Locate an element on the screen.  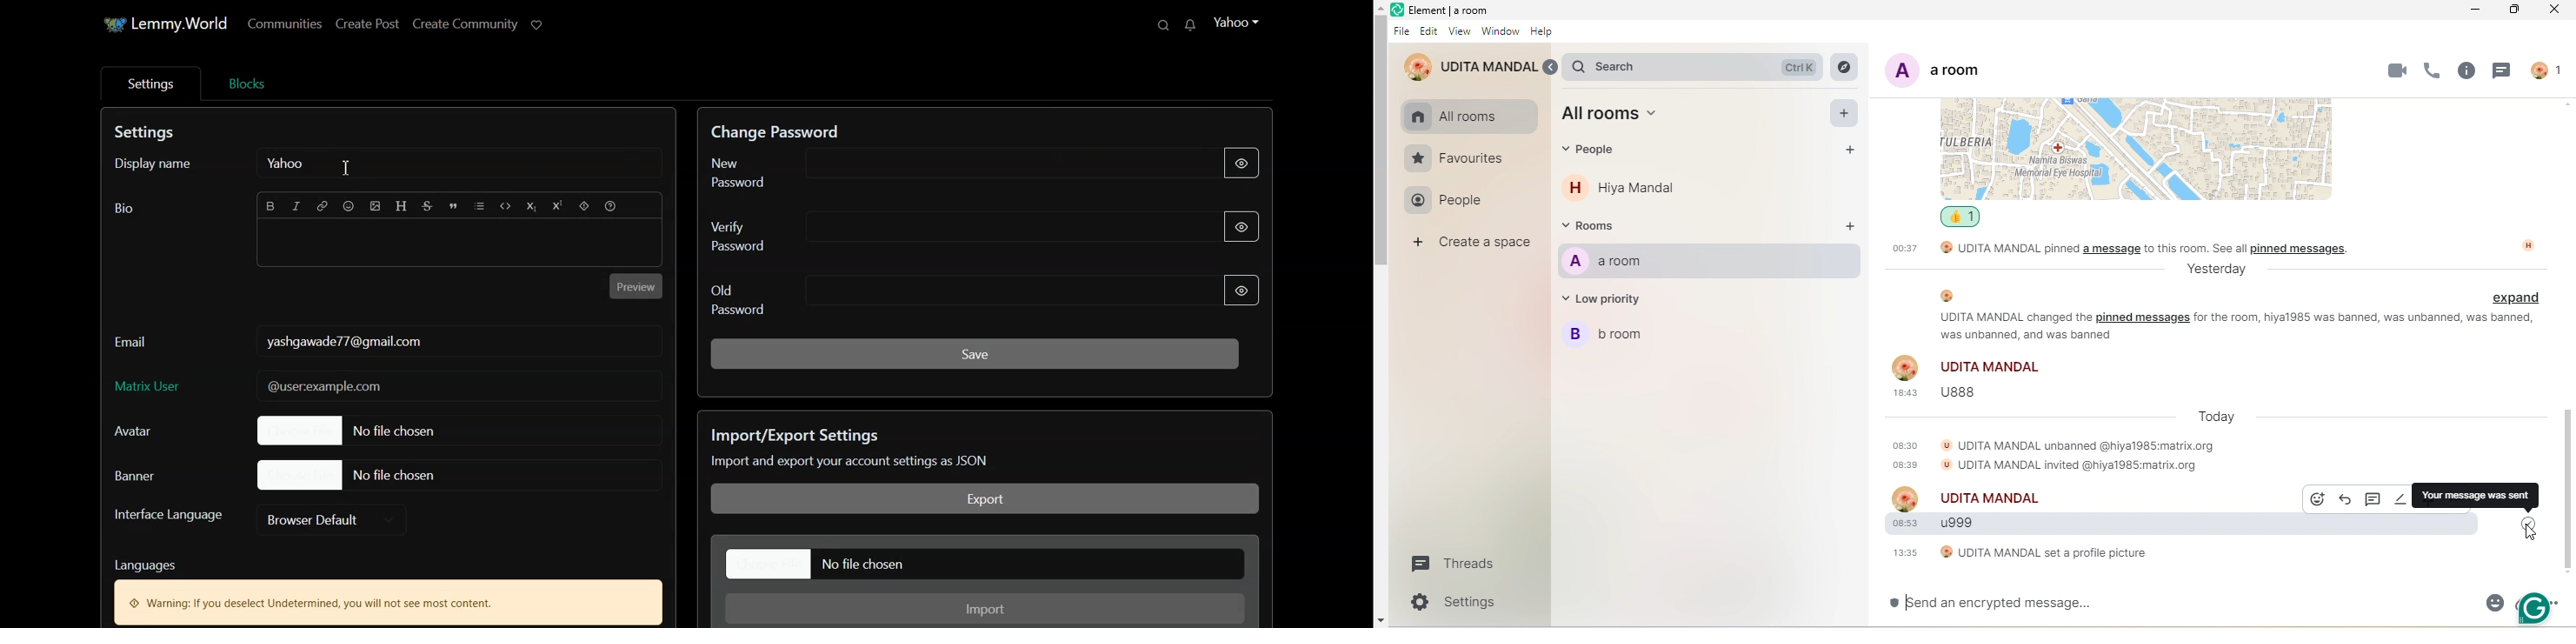
Settings is located at coordinates (1452, 603).